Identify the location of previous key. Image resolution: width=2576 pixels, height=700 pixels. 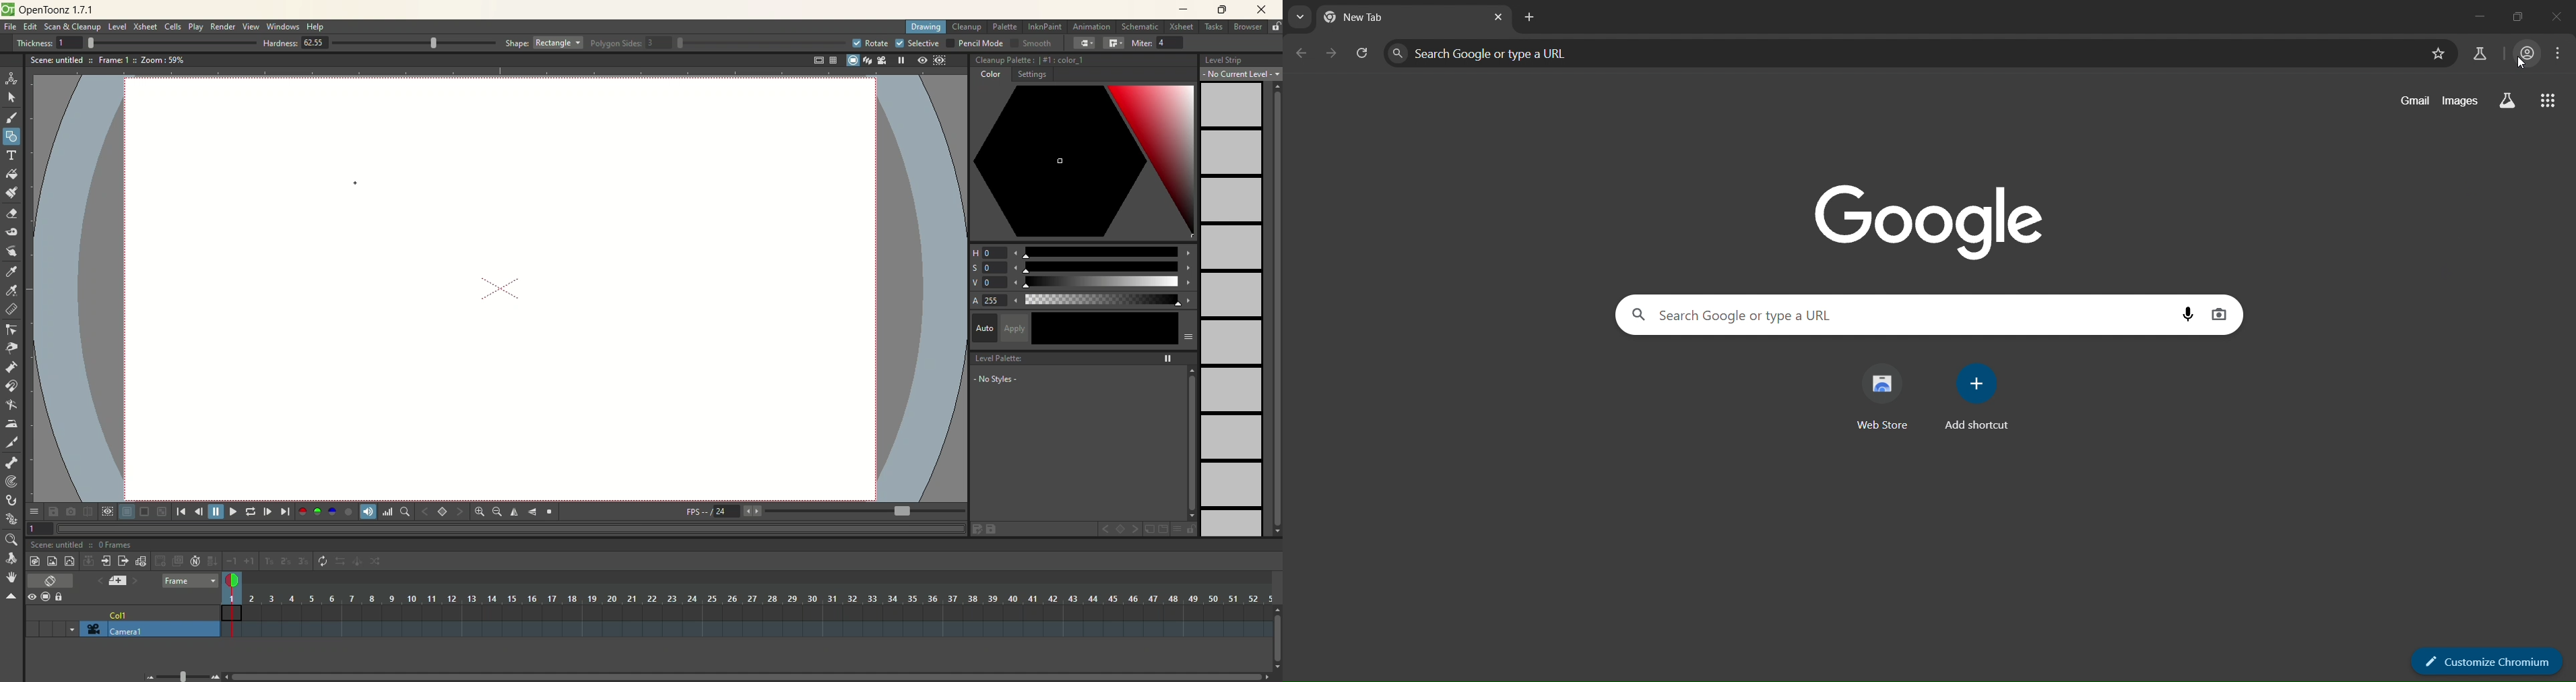
(1105, 531).